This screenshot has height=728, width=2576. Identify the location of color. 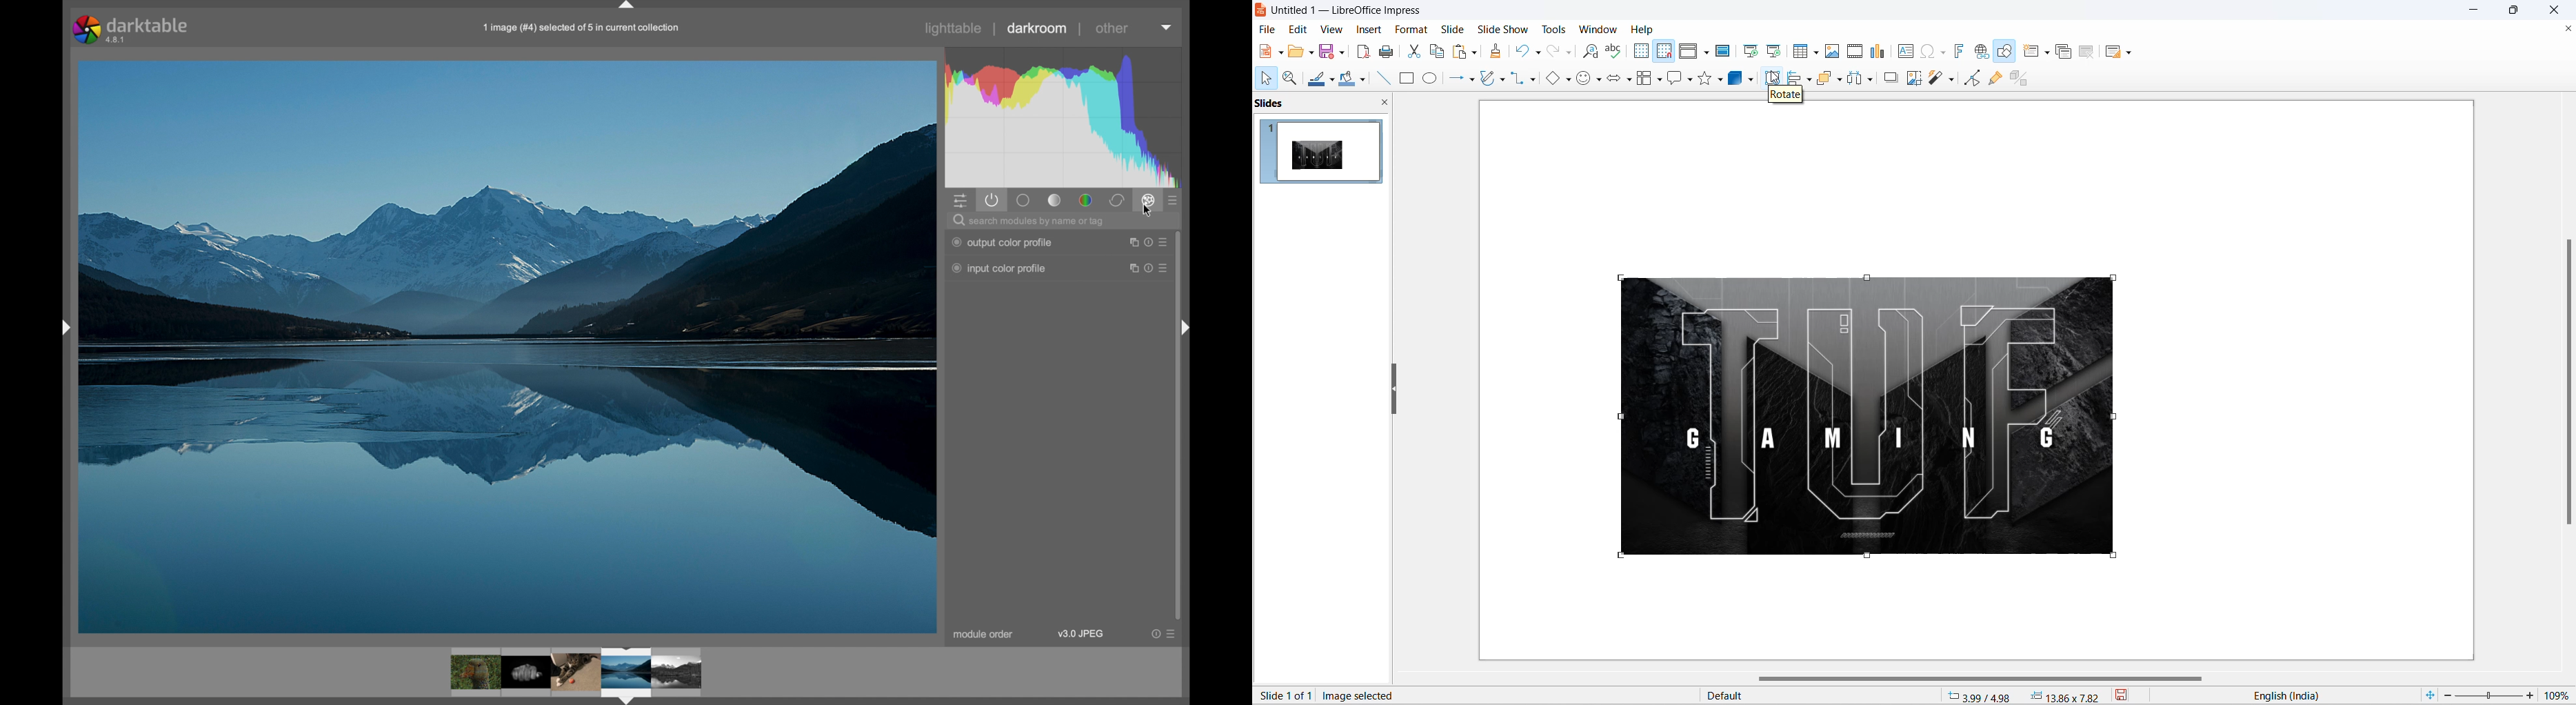
(1087, 200).